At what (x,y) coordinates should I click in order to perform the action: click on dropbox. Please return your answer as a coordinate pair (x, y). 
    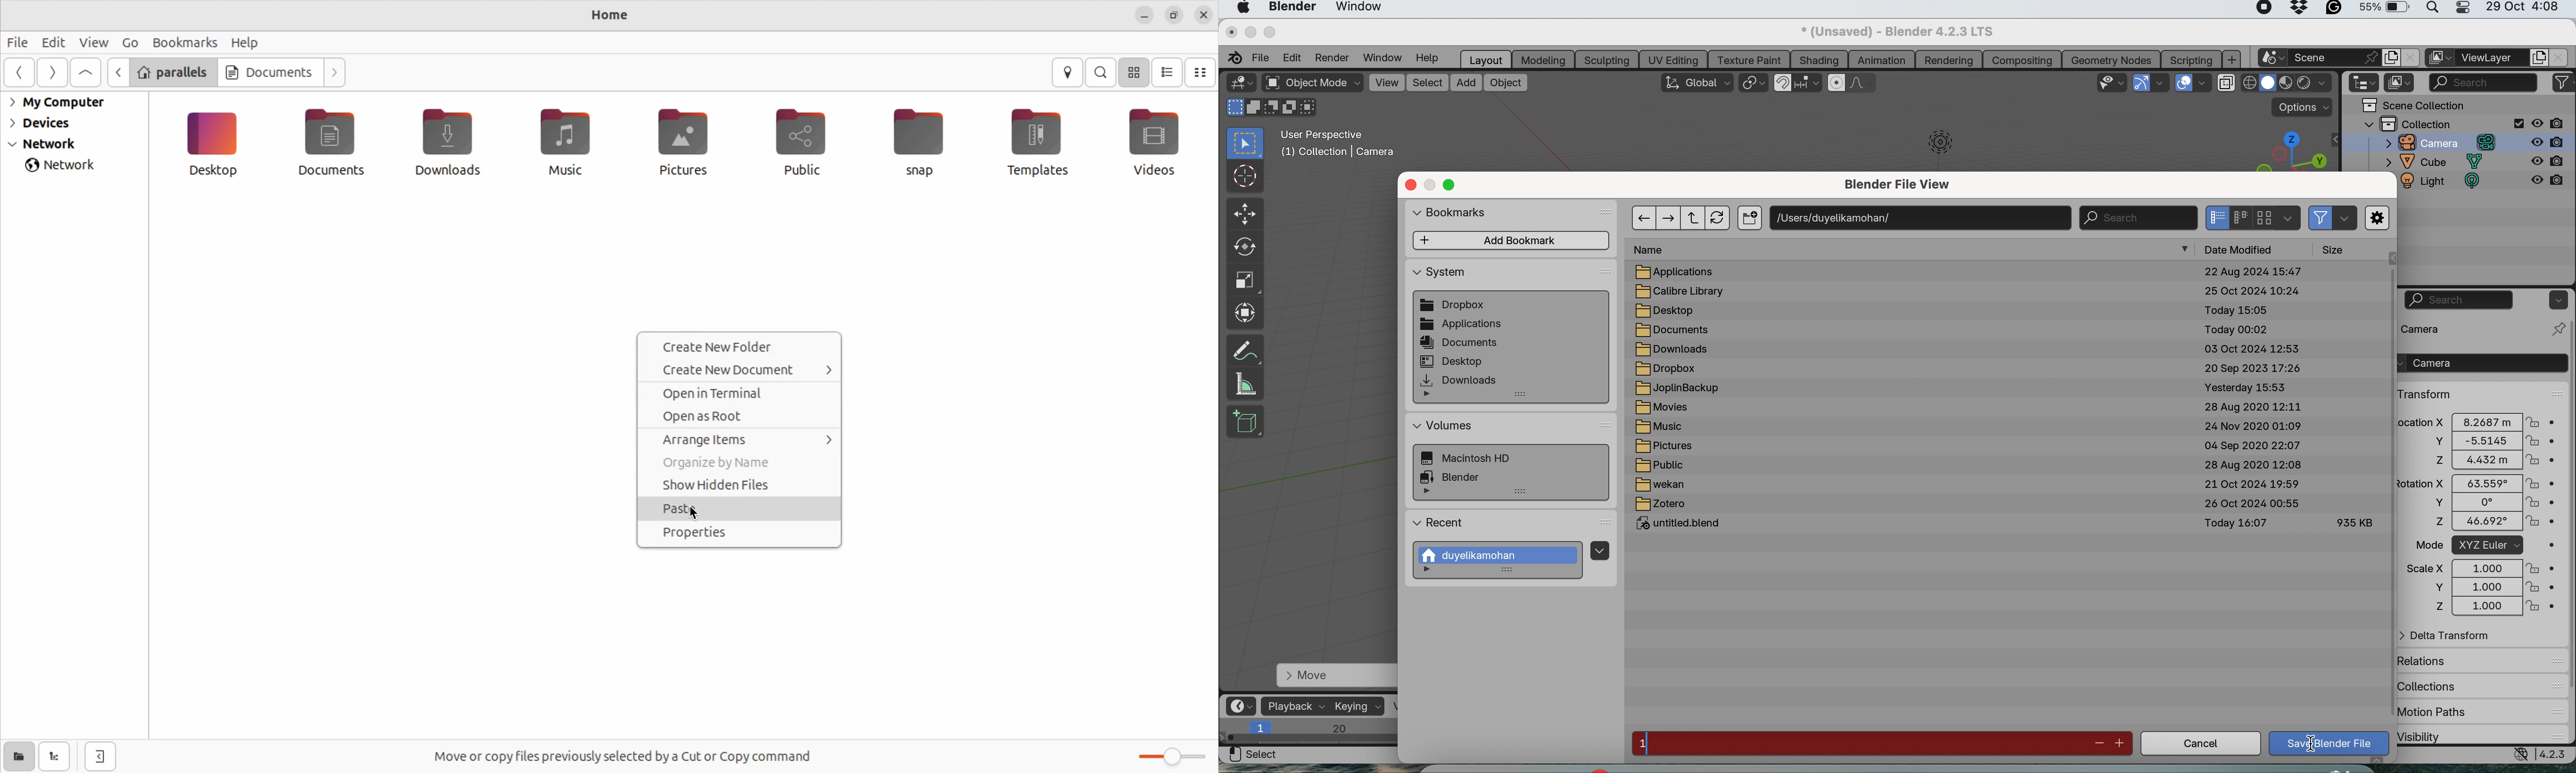
    Looking at the image, I should click on (1668, 368).